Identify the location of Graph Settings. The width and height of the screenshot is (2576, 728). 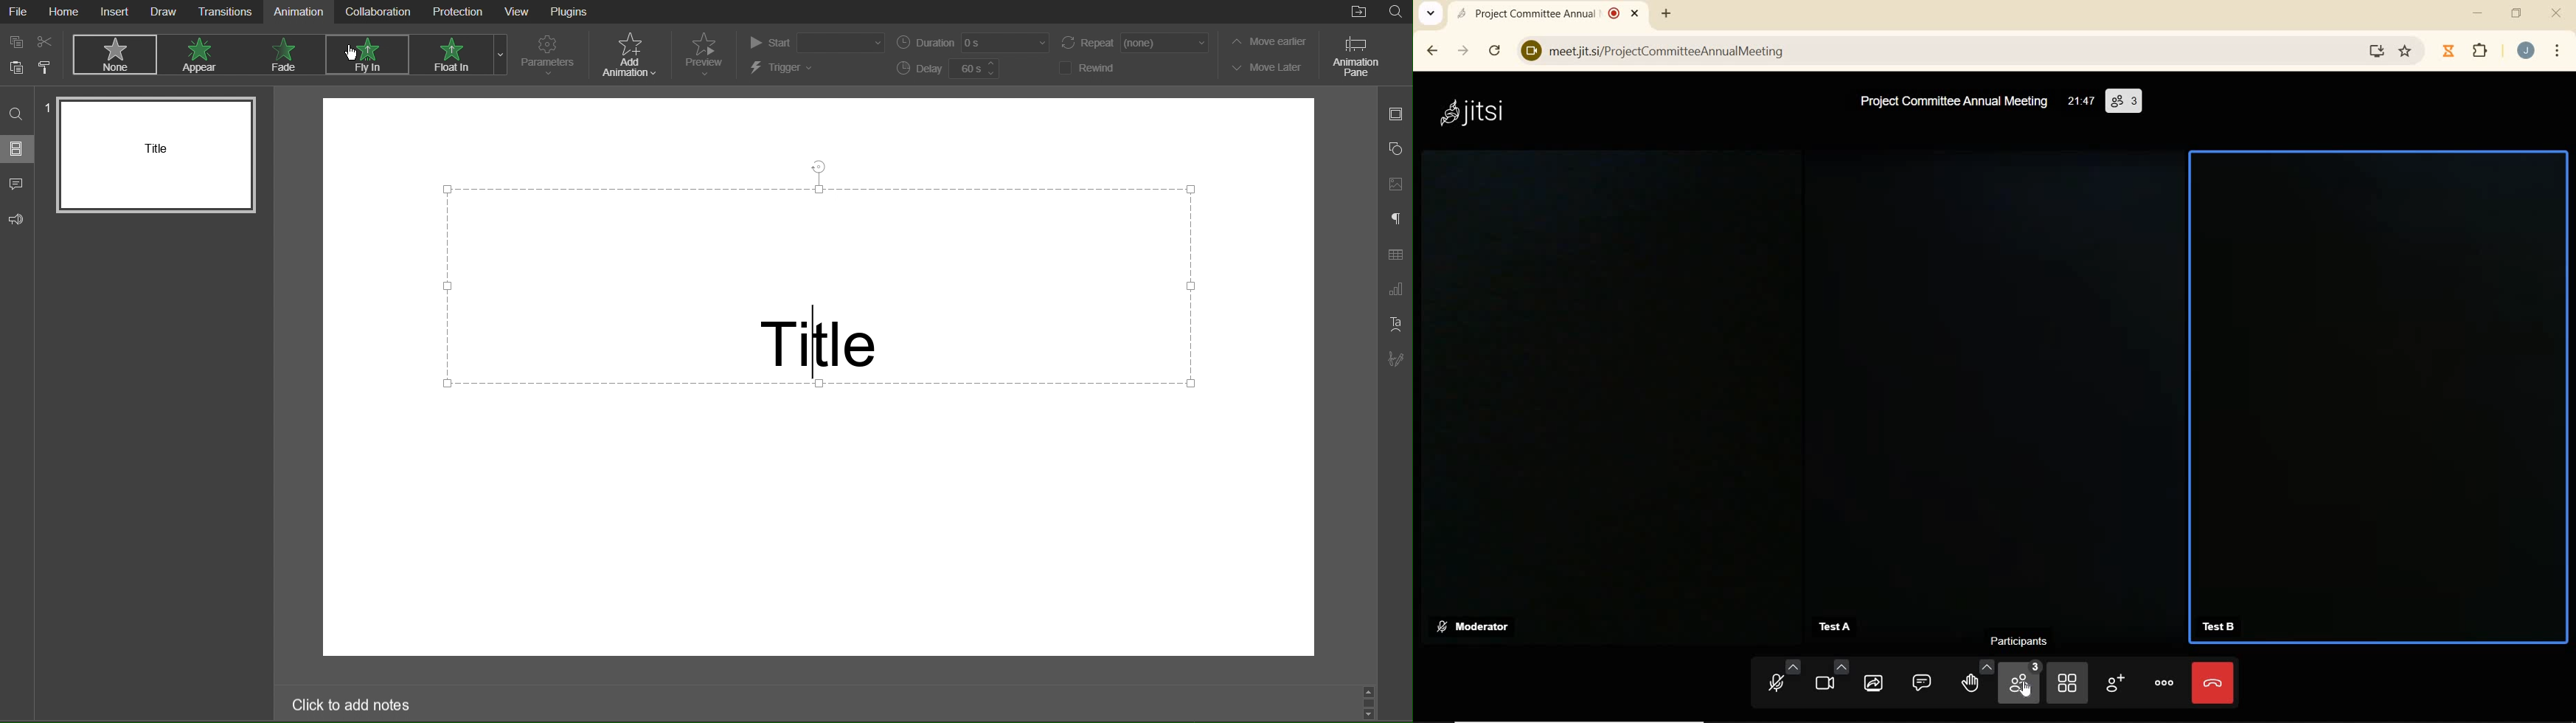
(1396, 290).